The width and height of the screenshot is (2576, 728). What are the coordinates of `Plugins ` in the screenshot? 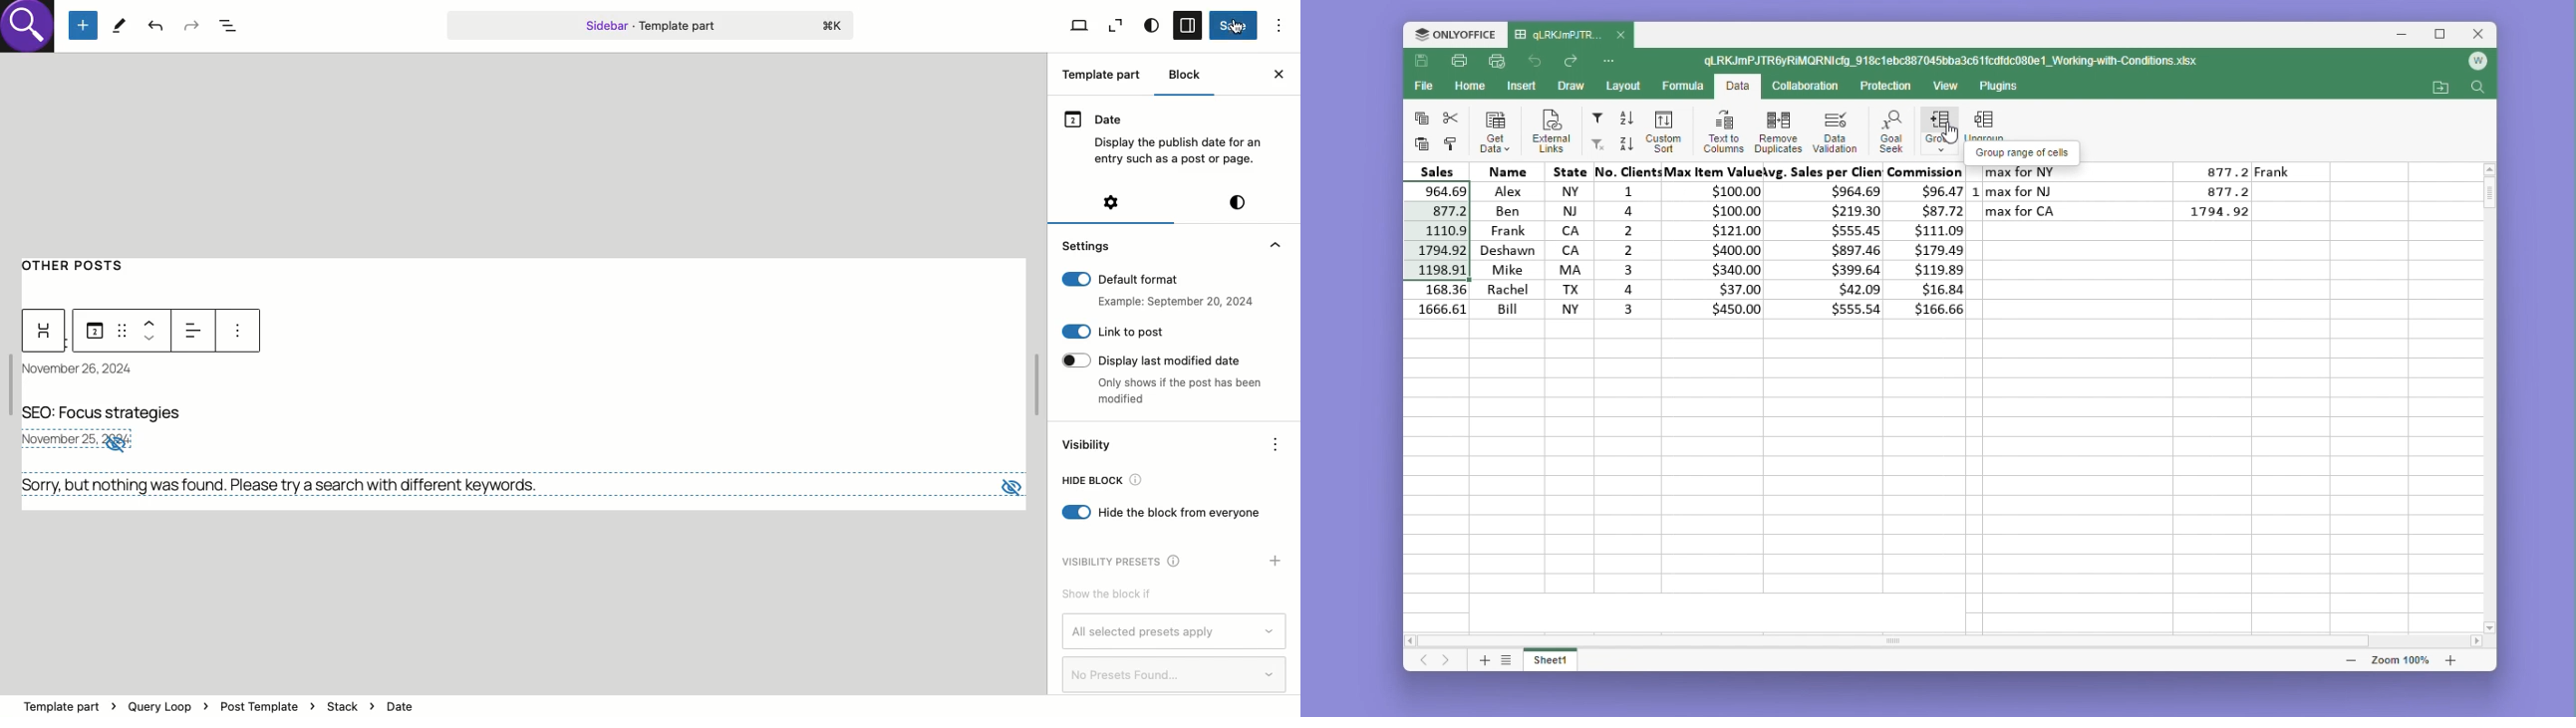 It's located at (2004, 87).